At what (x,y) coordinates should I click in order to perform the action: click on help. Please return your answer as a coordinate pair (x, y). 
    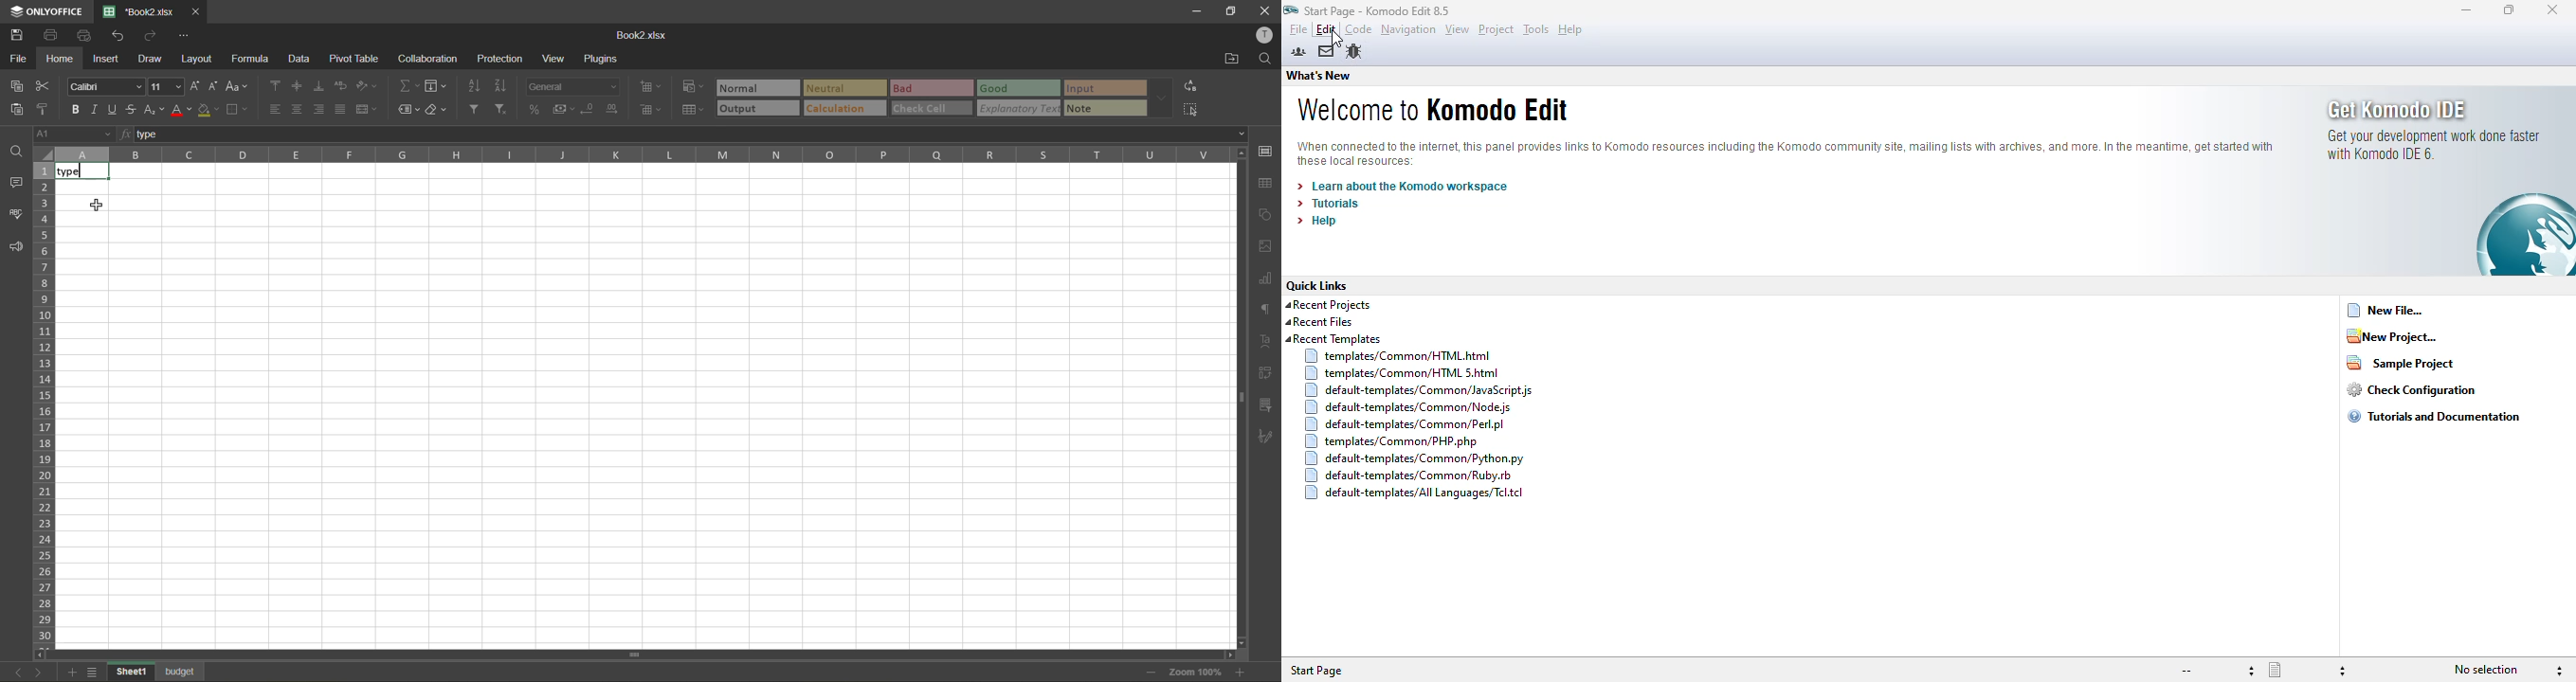
    Looking at the image, I should click on (1569, 29).